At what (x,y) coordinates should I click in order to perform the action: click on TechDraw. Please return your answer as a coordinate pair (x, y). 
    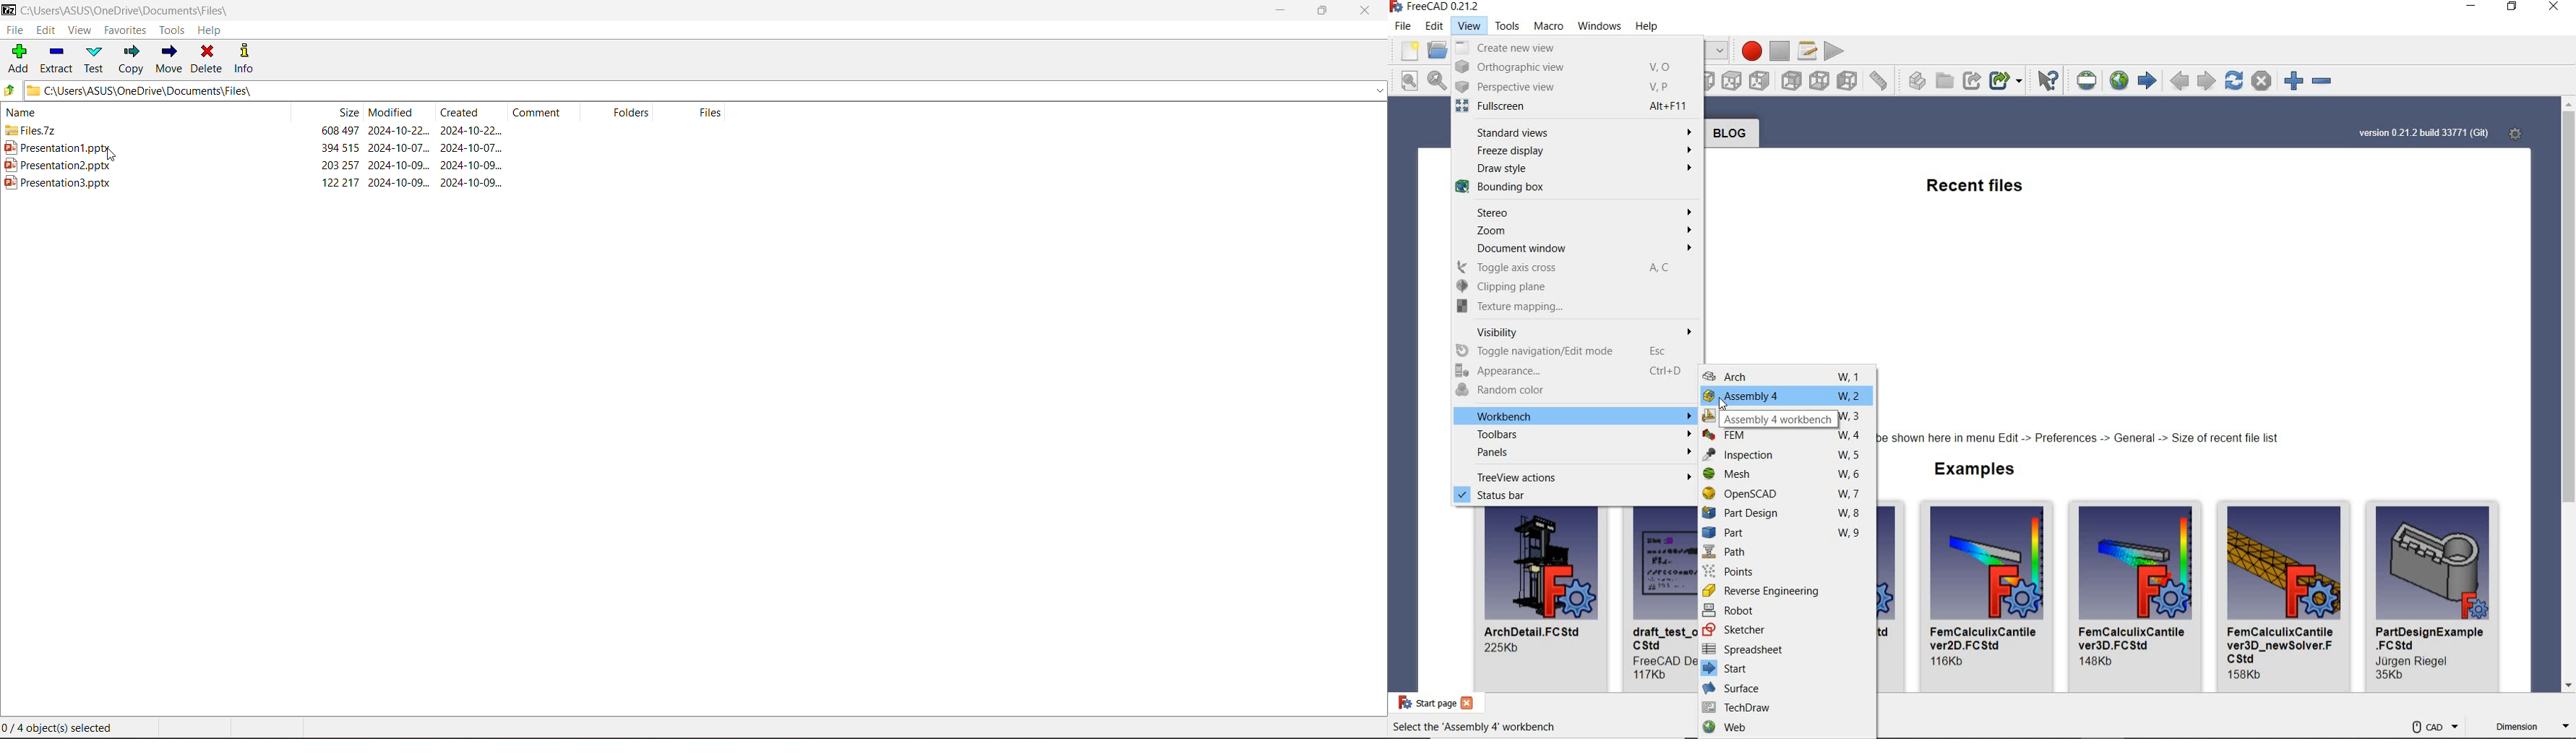
    Looking at the image, I should click on (1786, 707).